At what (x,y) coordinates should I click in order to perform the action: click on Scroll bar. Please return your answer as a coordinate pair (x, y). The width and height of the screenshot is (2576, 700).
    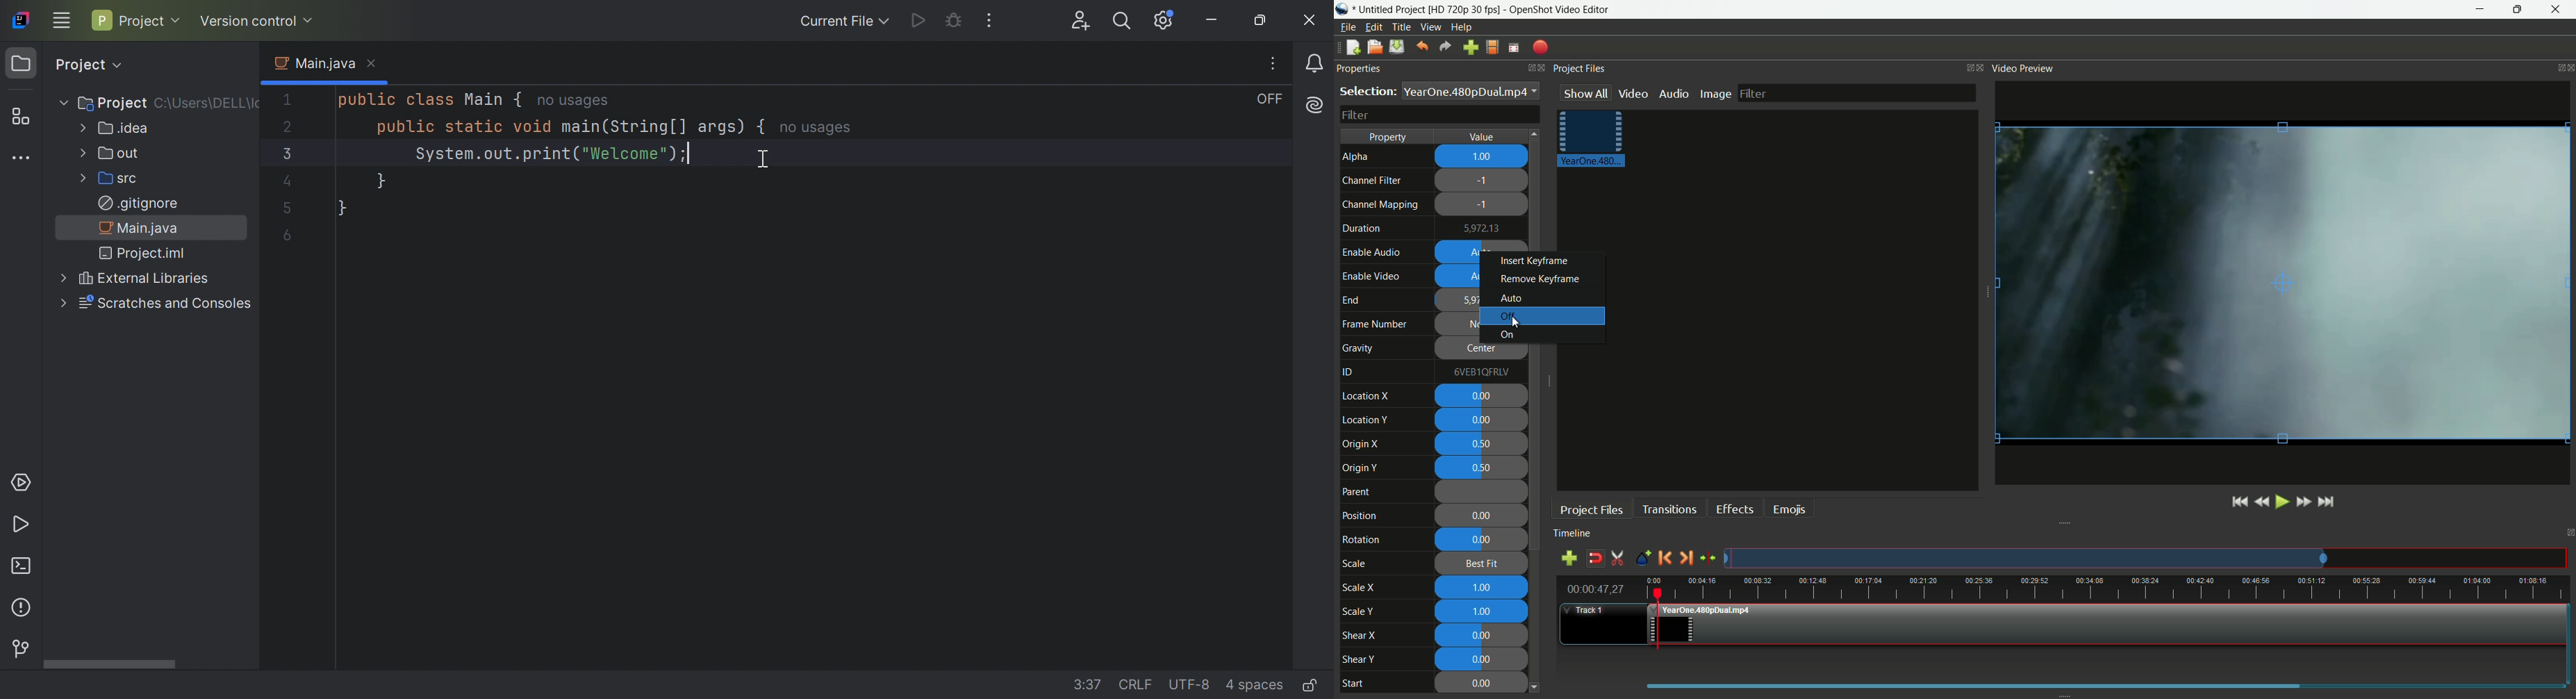
    Looking at the image, I should click on (108, 664).